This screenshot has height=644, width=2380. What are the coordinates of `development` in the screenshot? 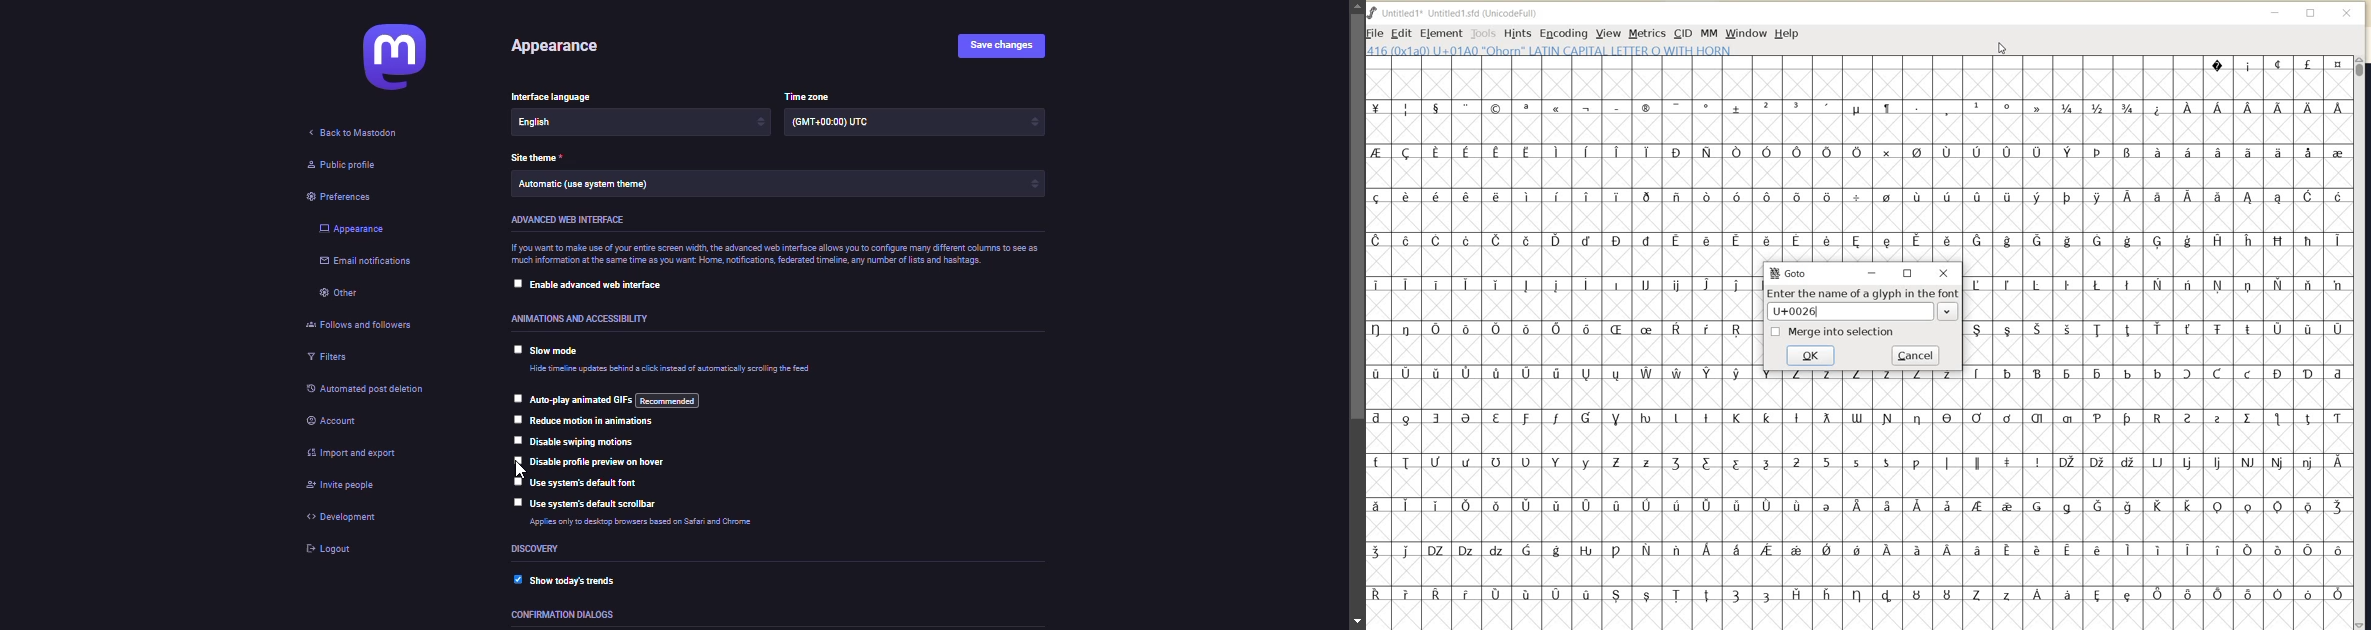 It's located at (350, 518).